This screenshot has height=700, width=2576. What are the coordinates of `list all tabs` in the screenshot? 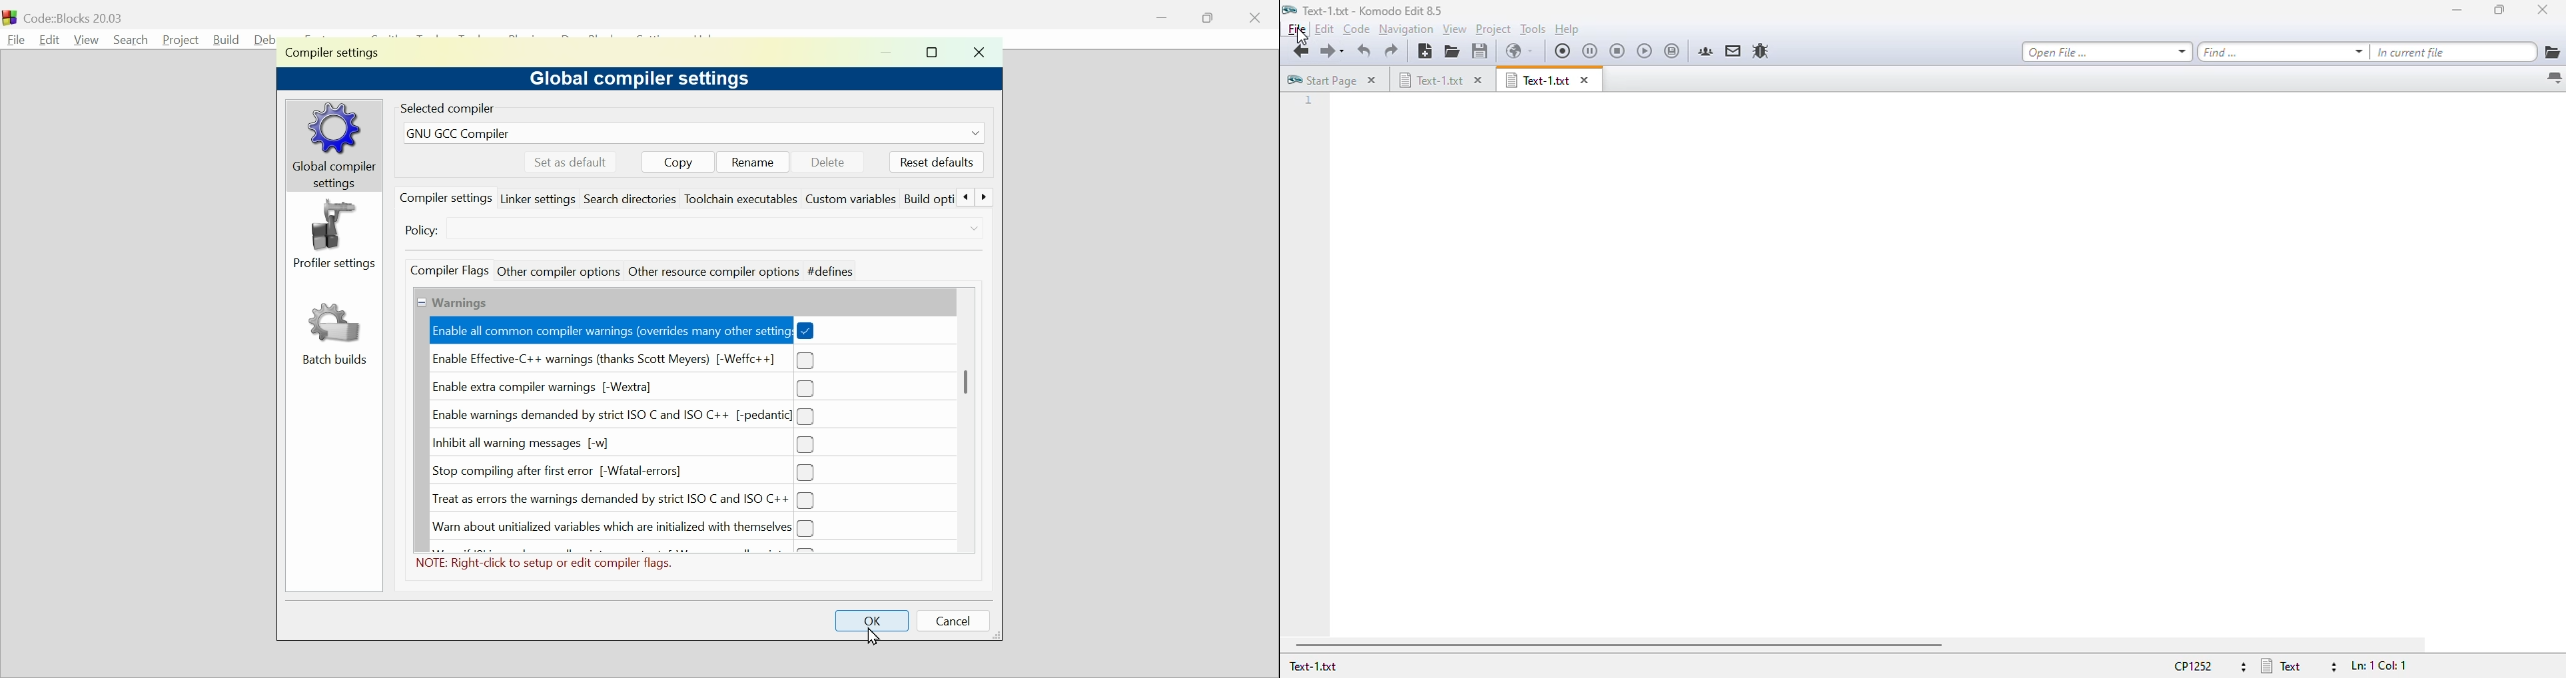 It's located at (2554, 79).